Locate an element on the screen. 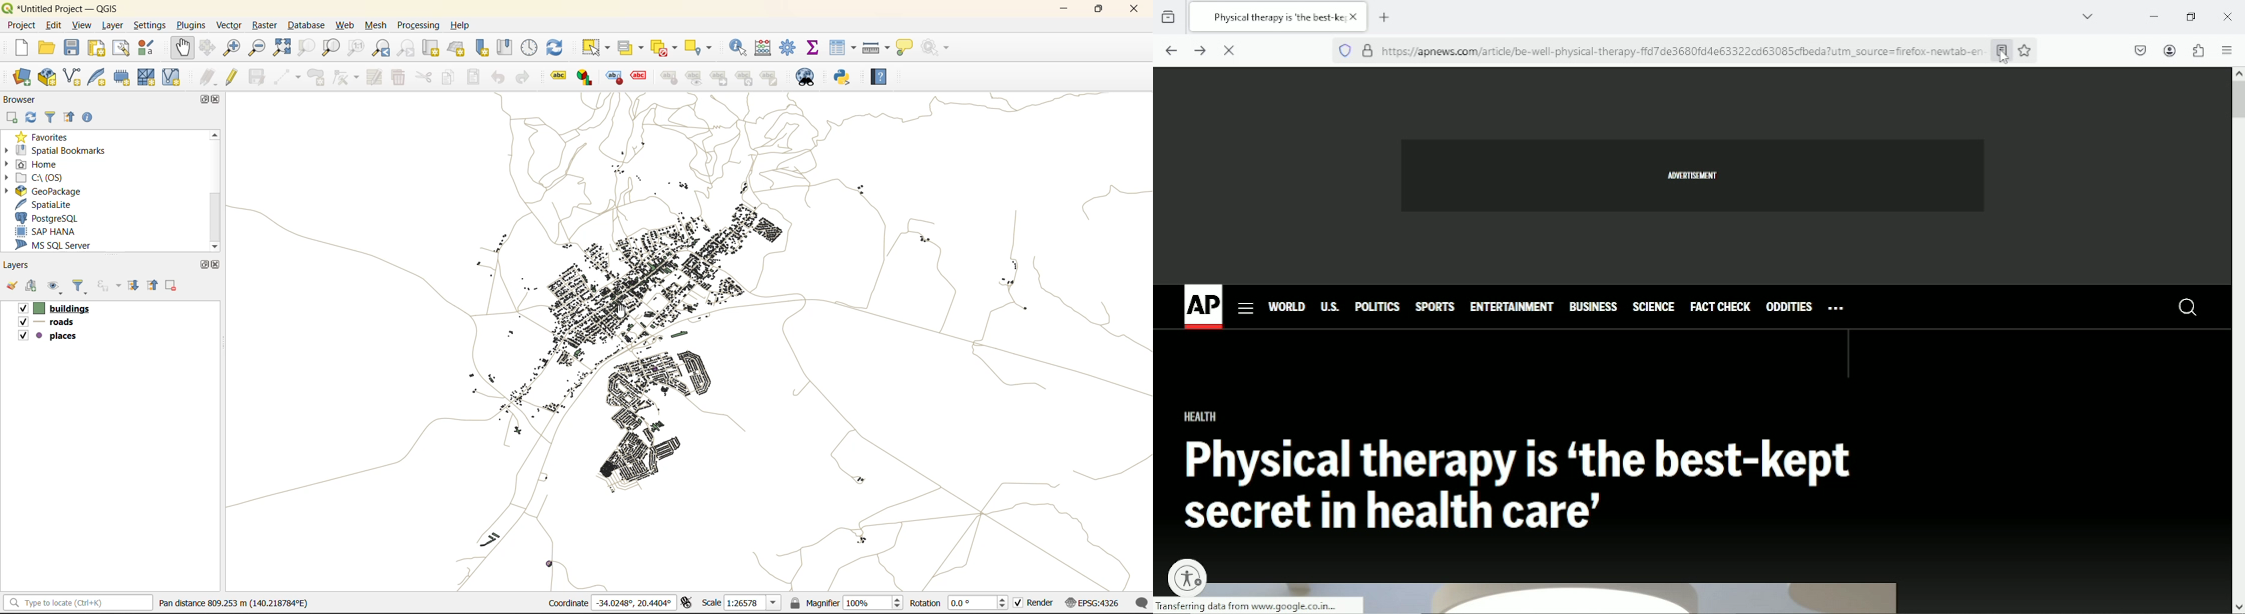 The width and height of the screenshot is (2268, 616). pan map is located at coordinates (180, 46).